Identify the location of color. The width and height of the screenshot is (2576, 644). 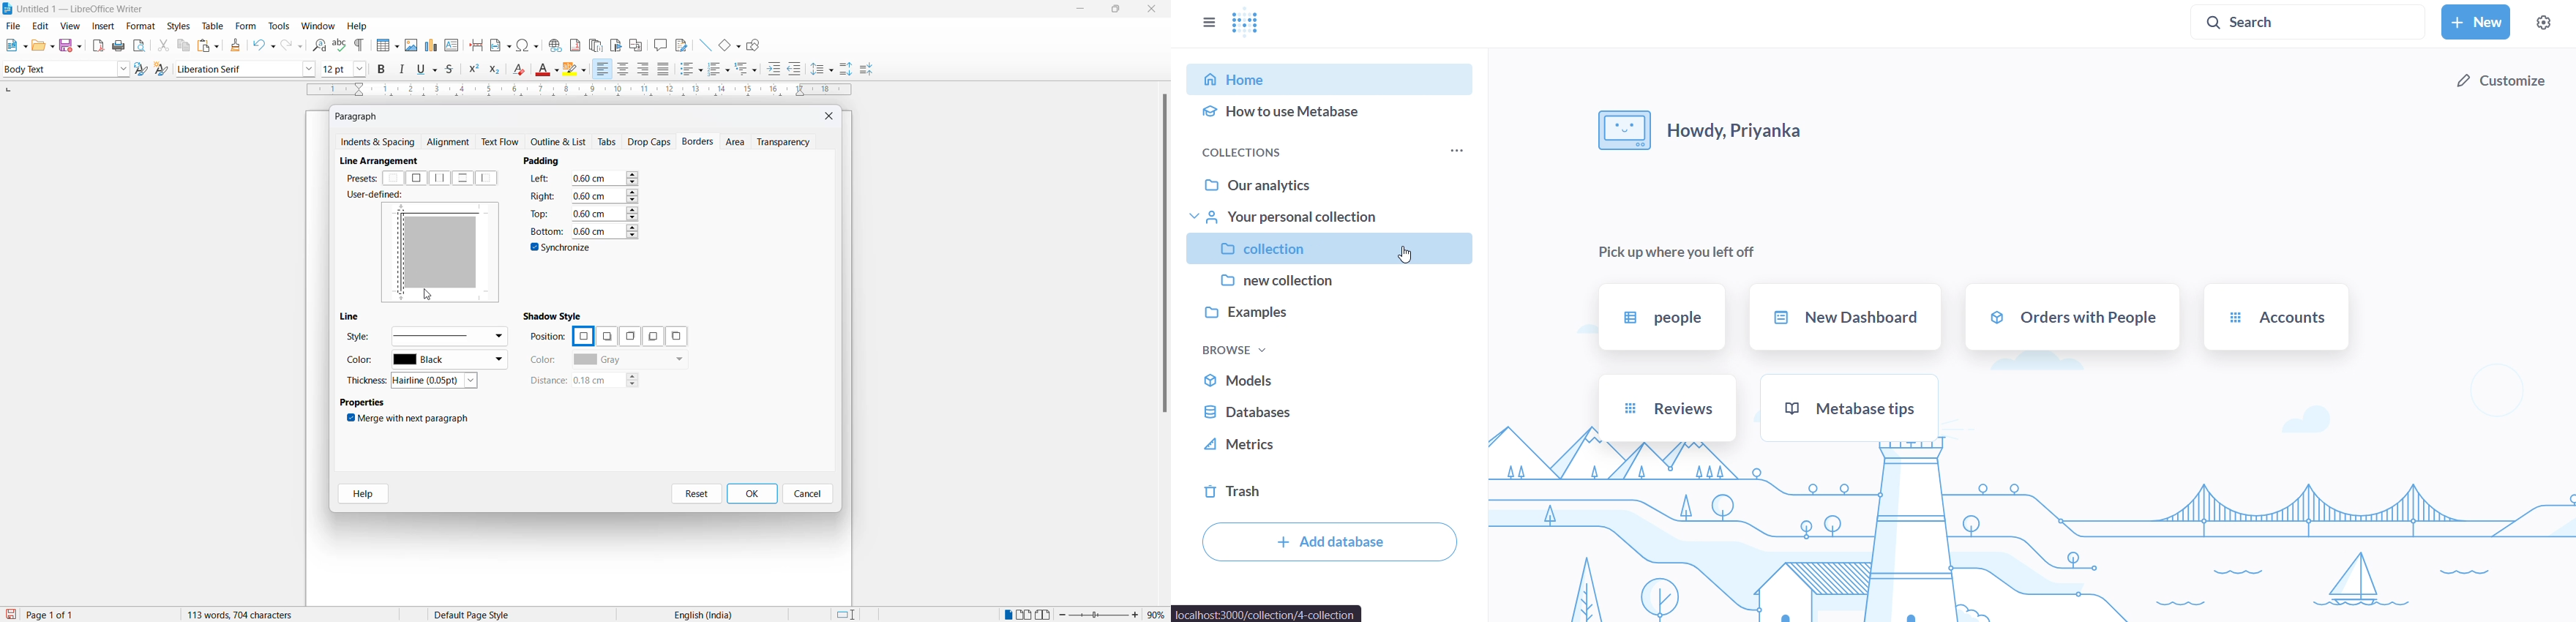
(363, 362).